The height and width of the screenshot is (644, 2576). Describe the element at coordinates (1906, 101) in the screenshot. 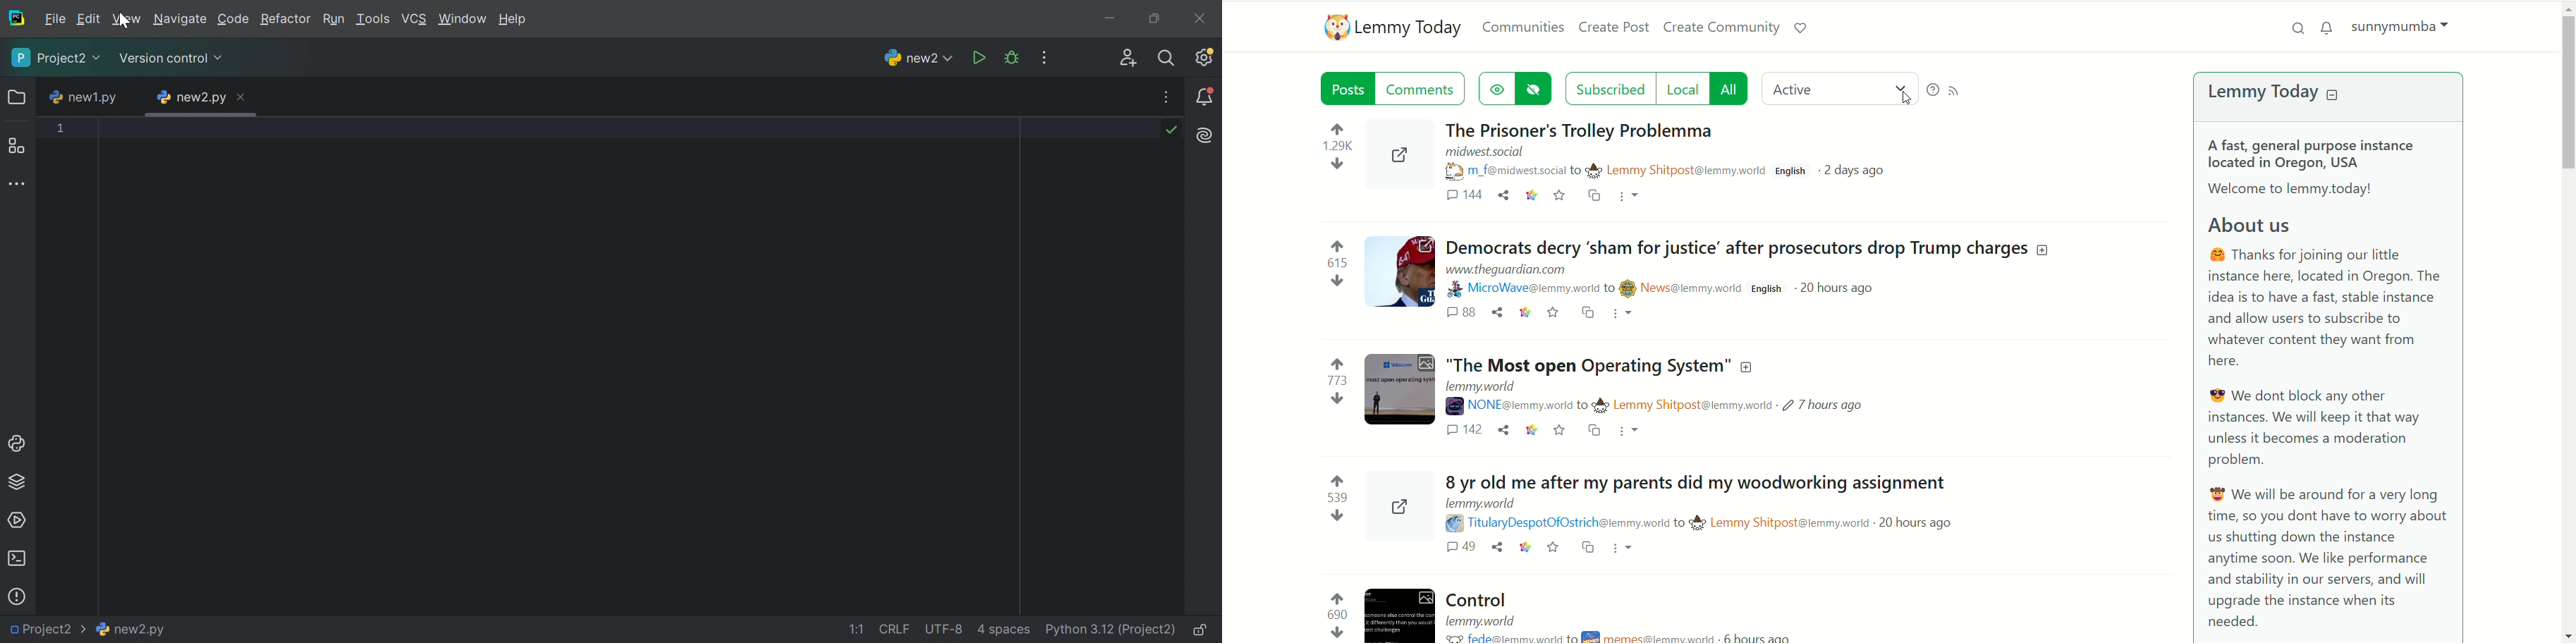

I see `Pointer` at that location.